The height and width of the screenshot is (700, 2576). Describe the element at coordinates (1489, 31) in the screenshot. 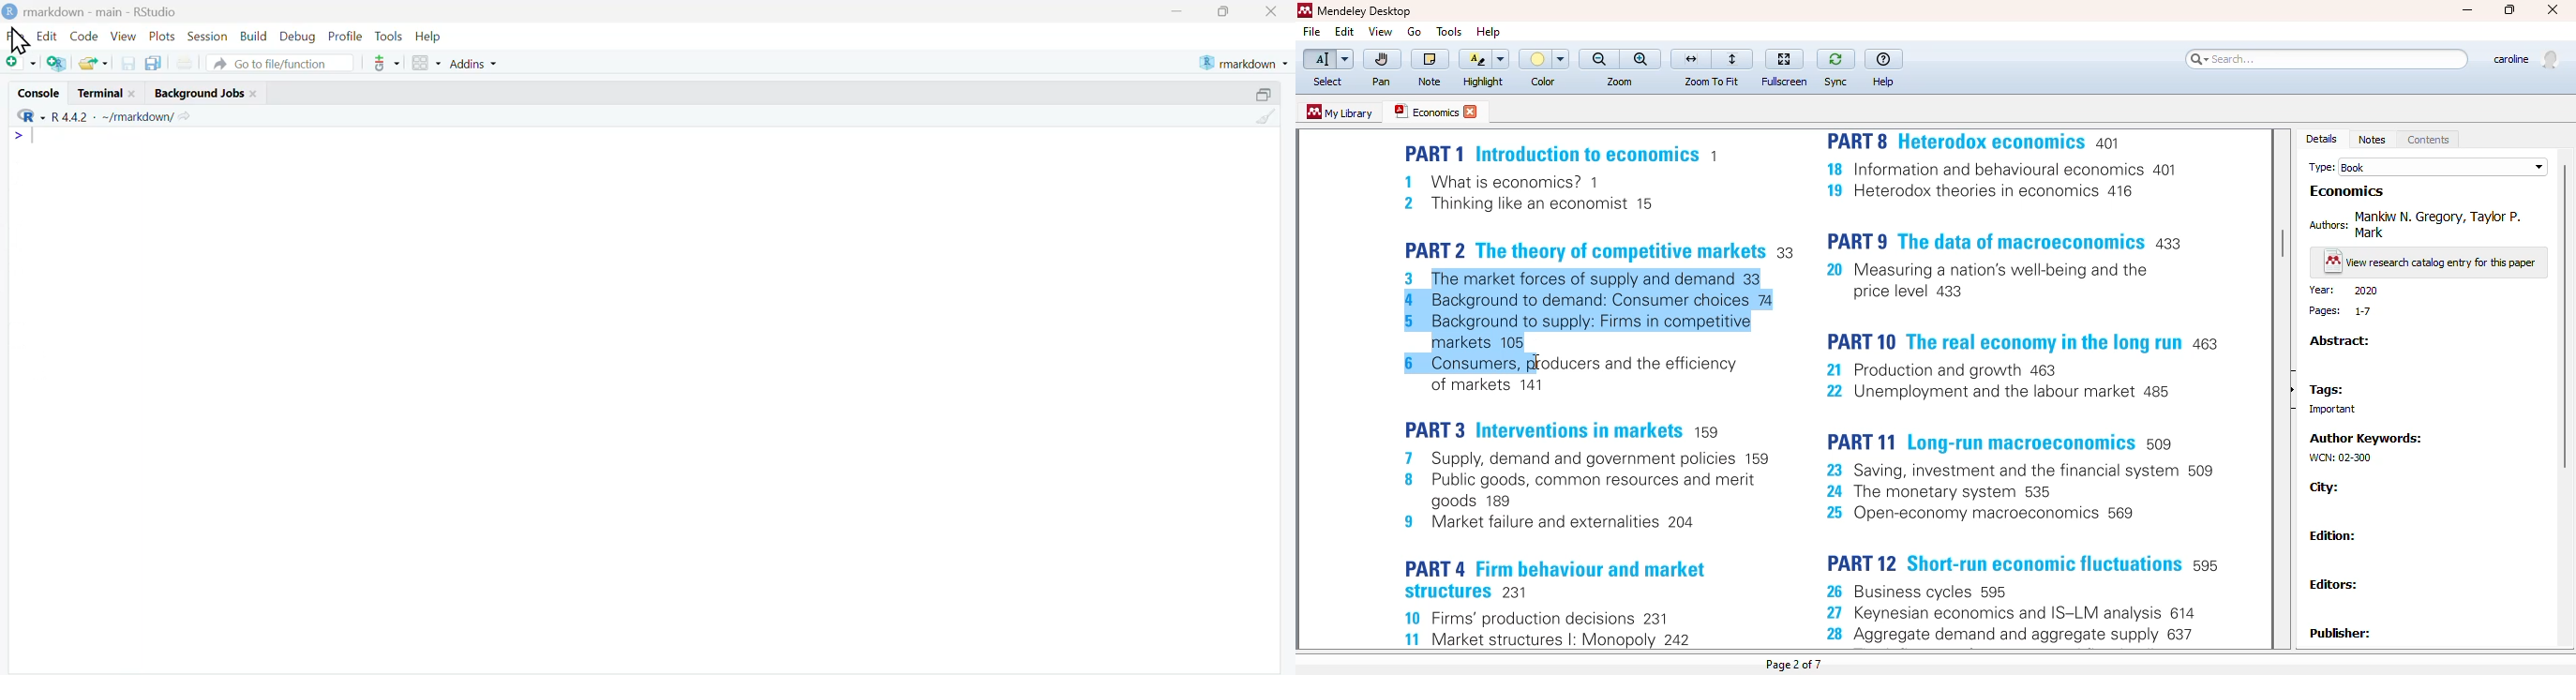

I see `help` at that location.